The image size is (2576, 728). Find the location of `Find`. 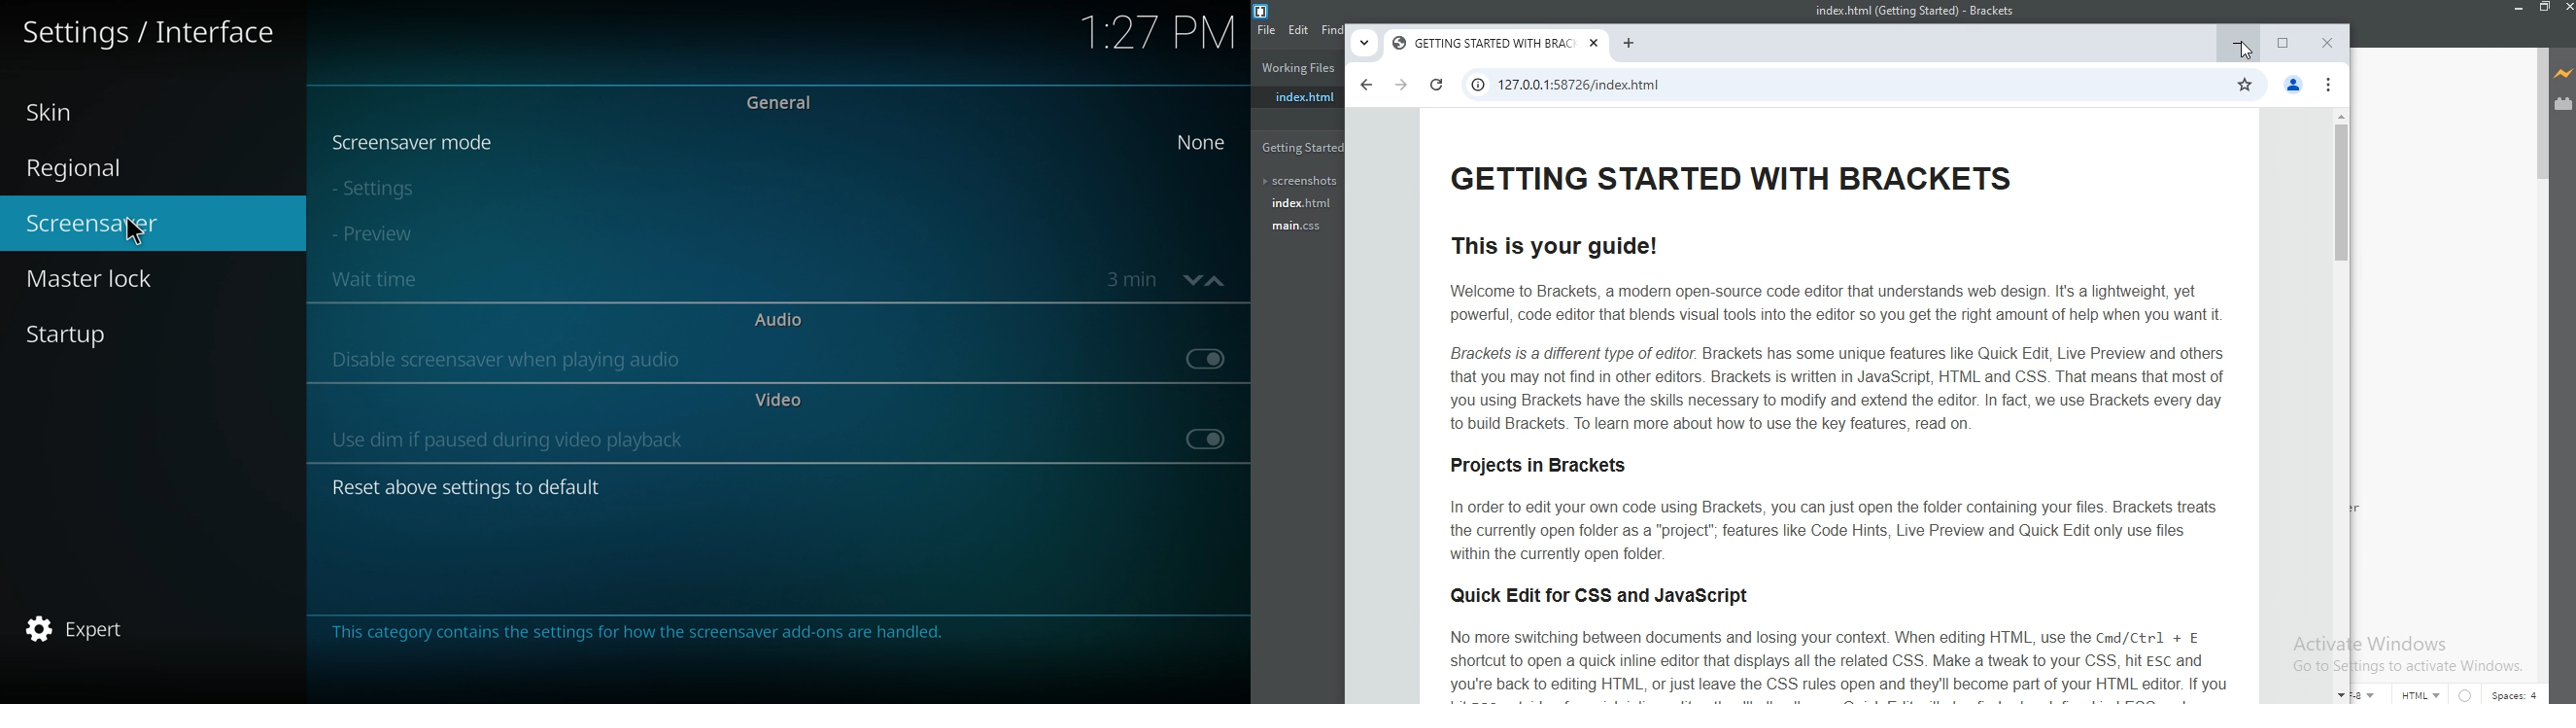

Find is located at coordinates (1331, 29).